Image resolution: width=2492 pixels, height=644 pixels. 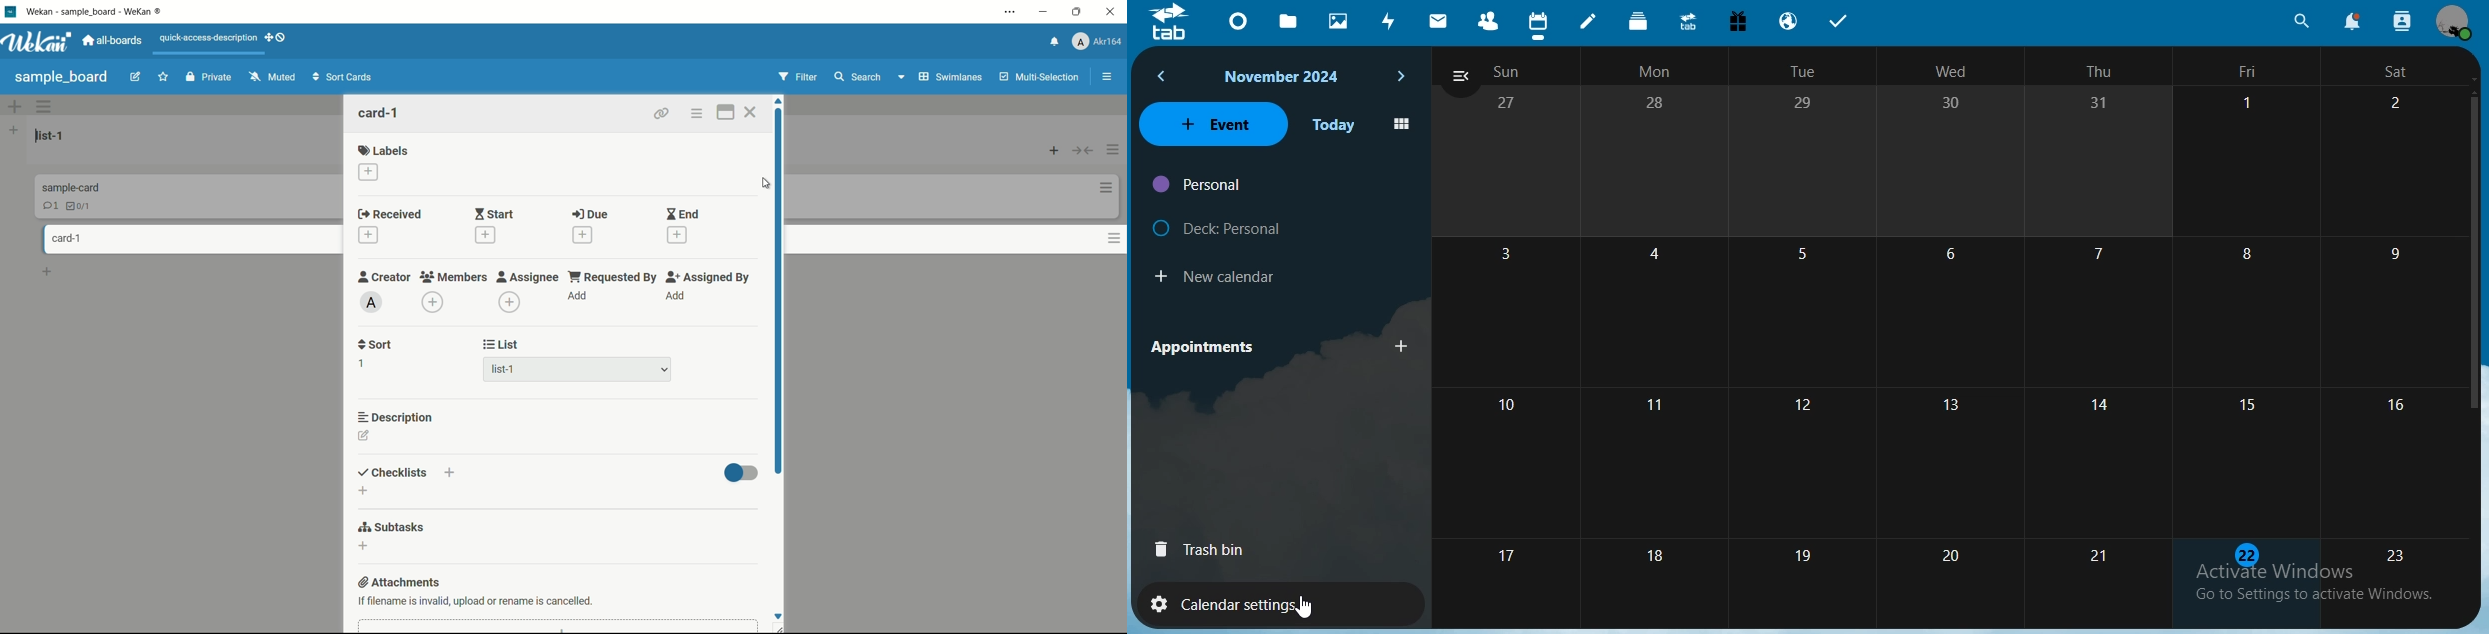 What do you see at coordinates (272, 80) in the screenshot?
I see `muted` at bounding box center [272, 80].